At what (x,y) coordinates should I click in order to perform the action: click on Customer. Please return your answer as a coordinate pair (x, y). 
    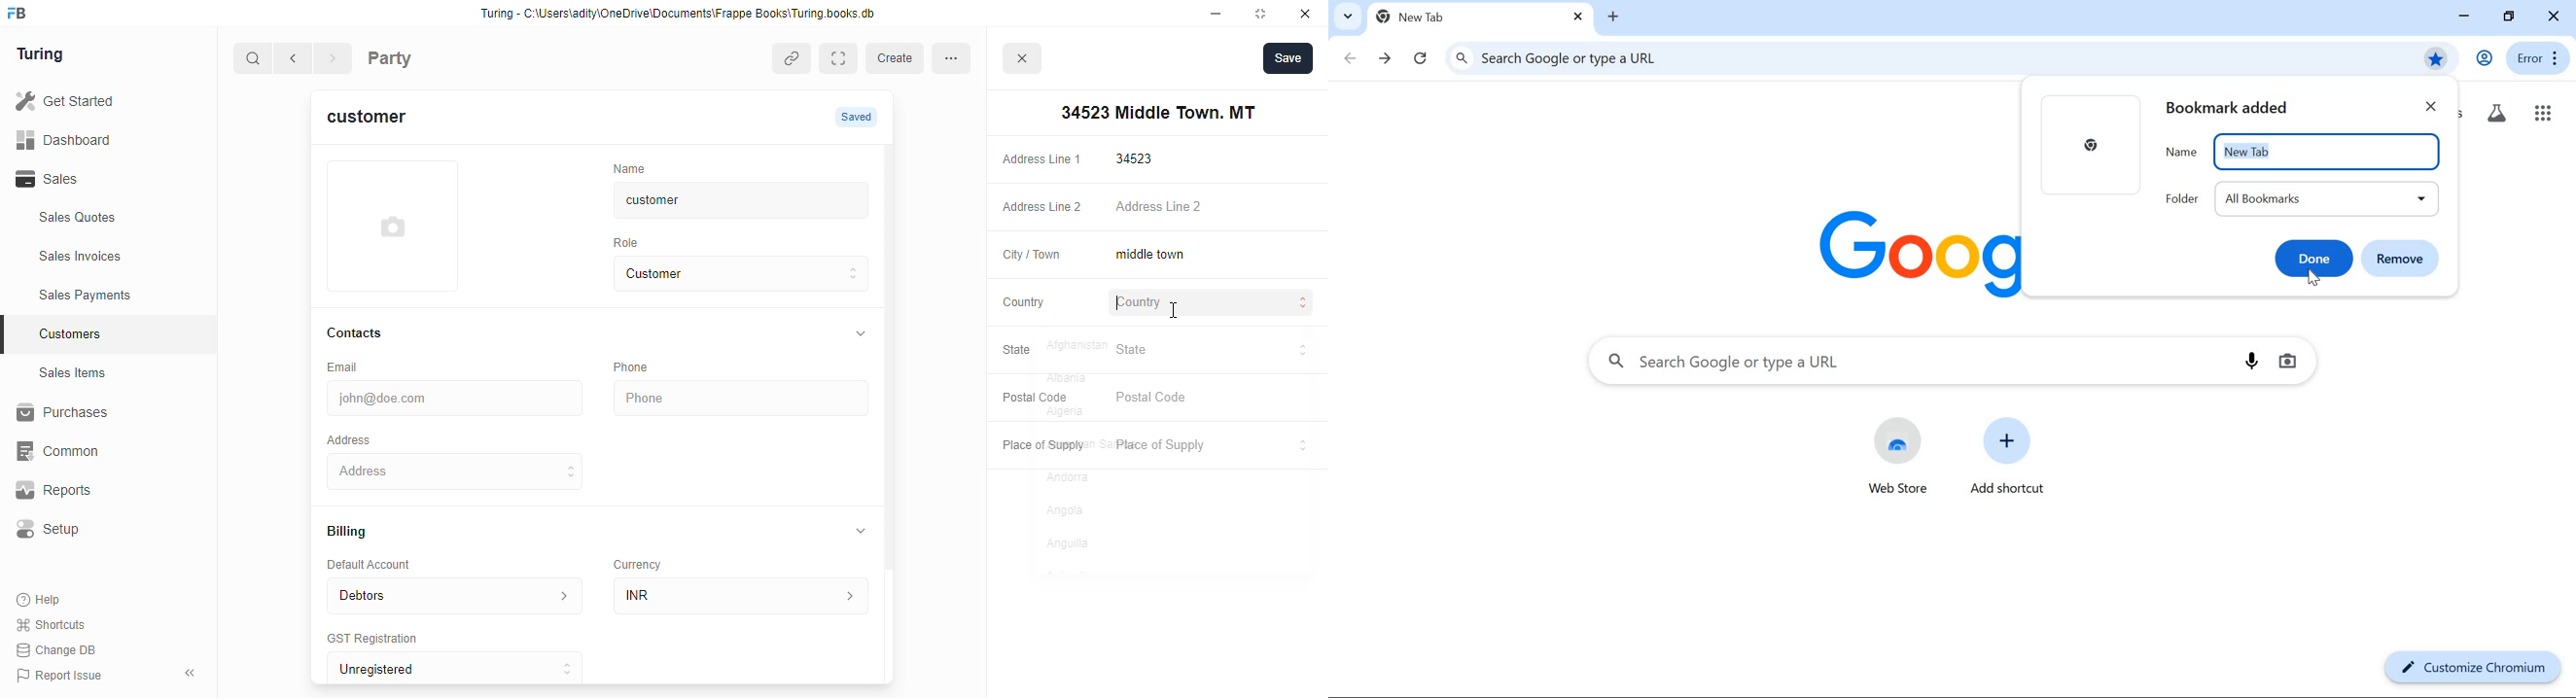
    Looking at the image, I should click on (725, 274).